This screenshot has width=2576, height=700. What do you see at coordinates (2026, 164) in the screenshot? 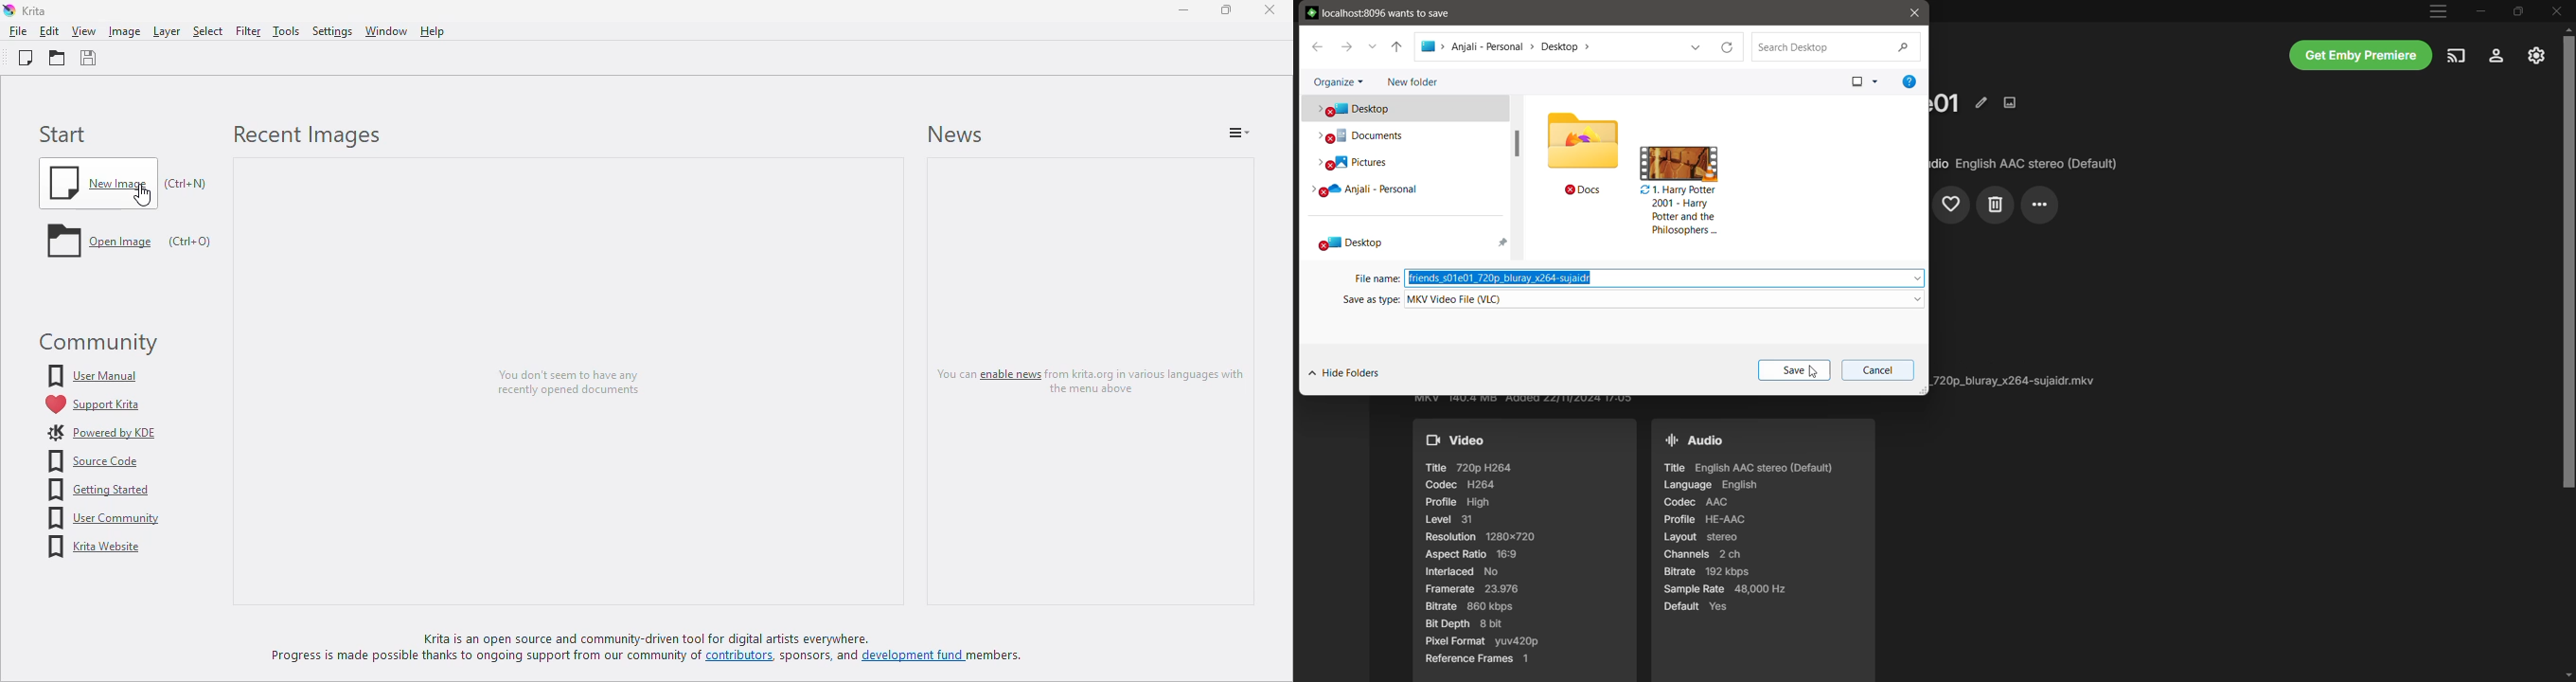
I see `Audio` at bounding box center [2026, 164].